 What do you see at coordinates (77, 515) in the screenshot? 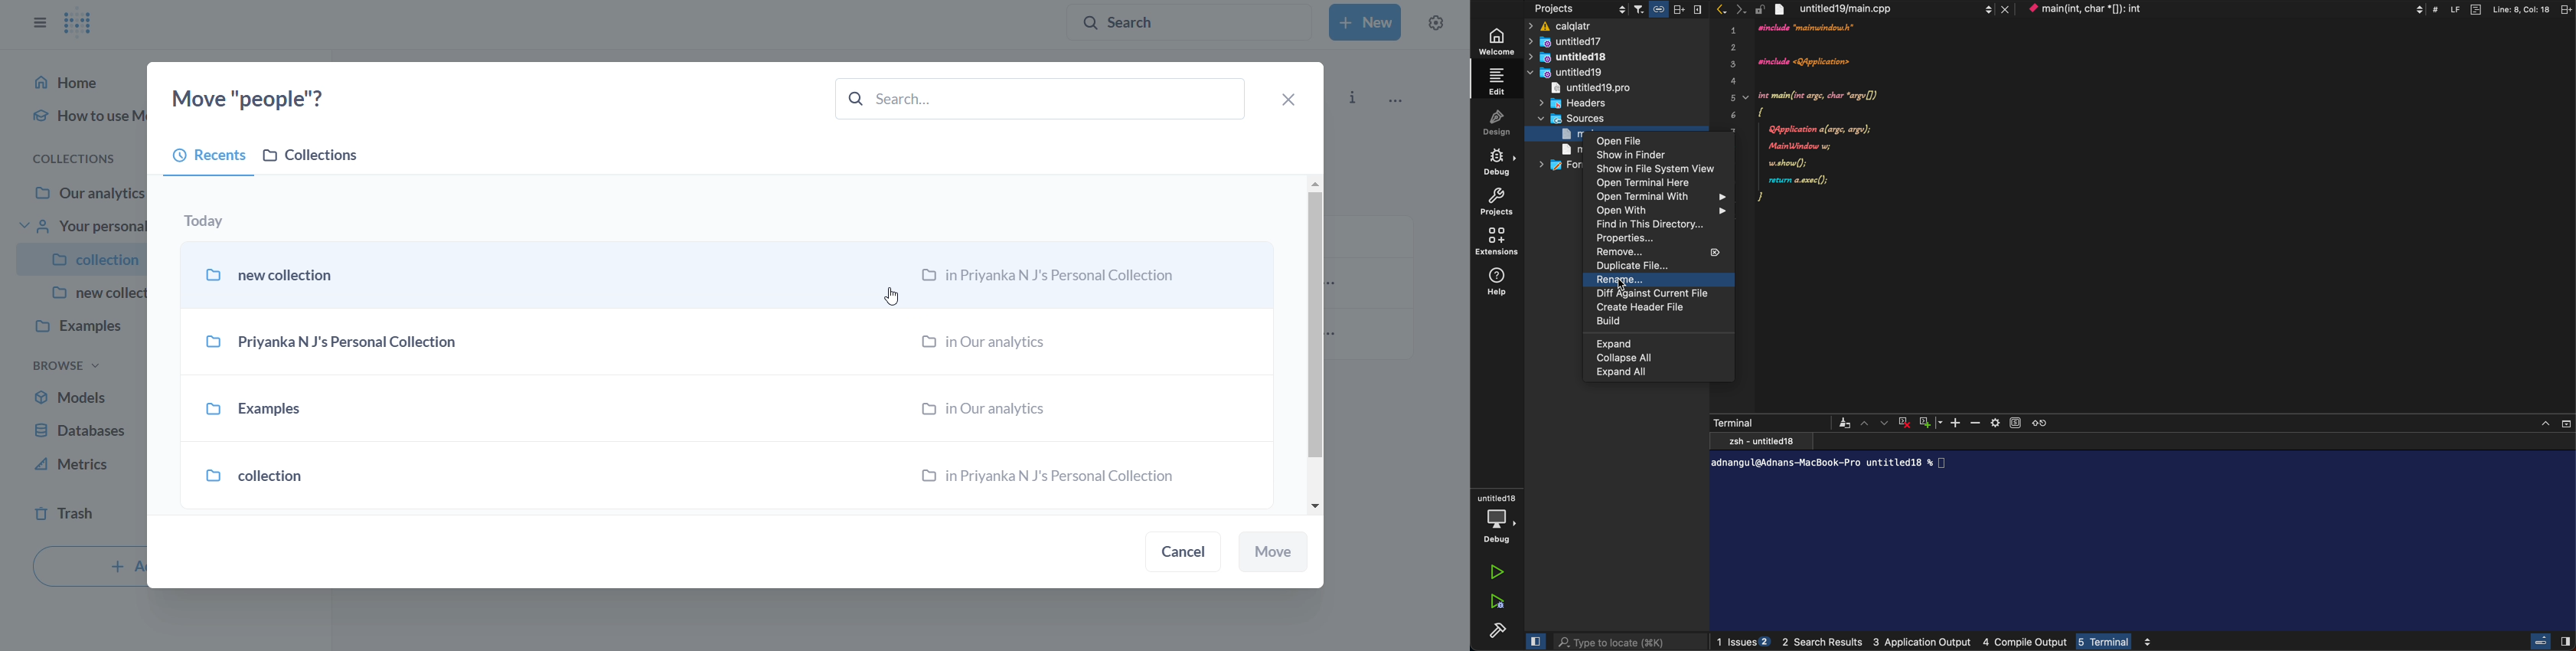
I see `trash` at bounding box center [77, 515].